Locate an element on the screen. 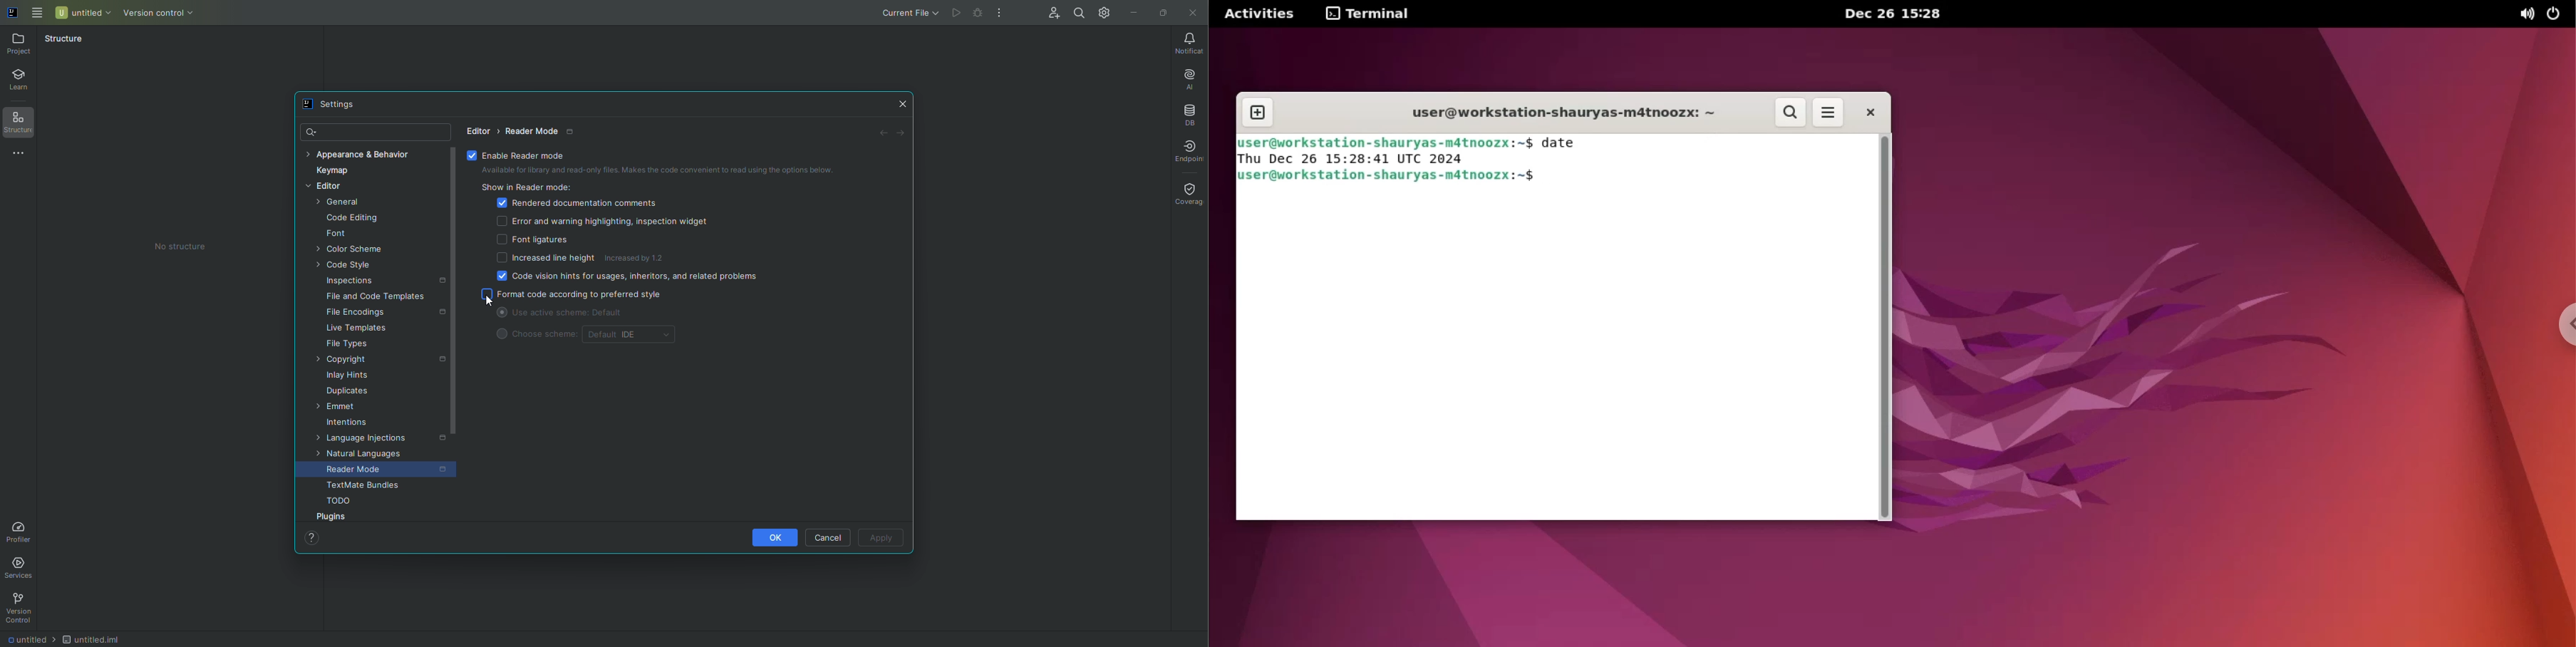 The image size is (2576, 672). search is located at coordinates (1790, 113).